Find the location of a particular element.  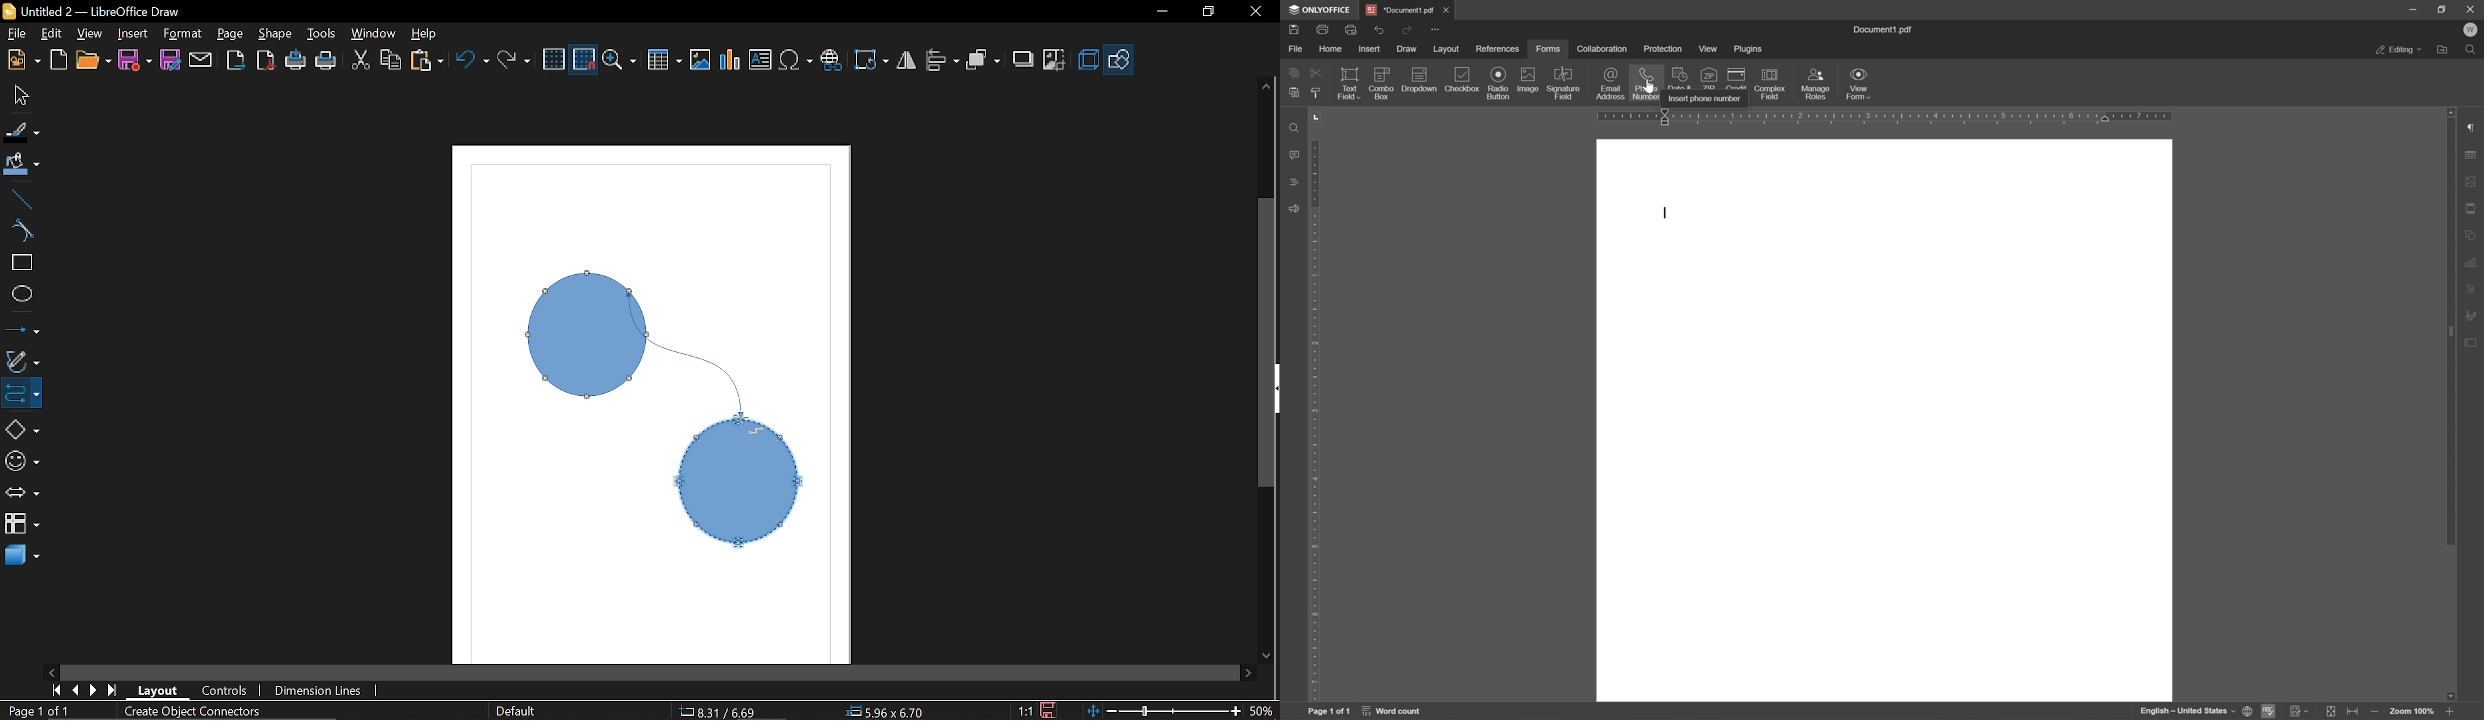

Window is located at coordinates (374, 34).